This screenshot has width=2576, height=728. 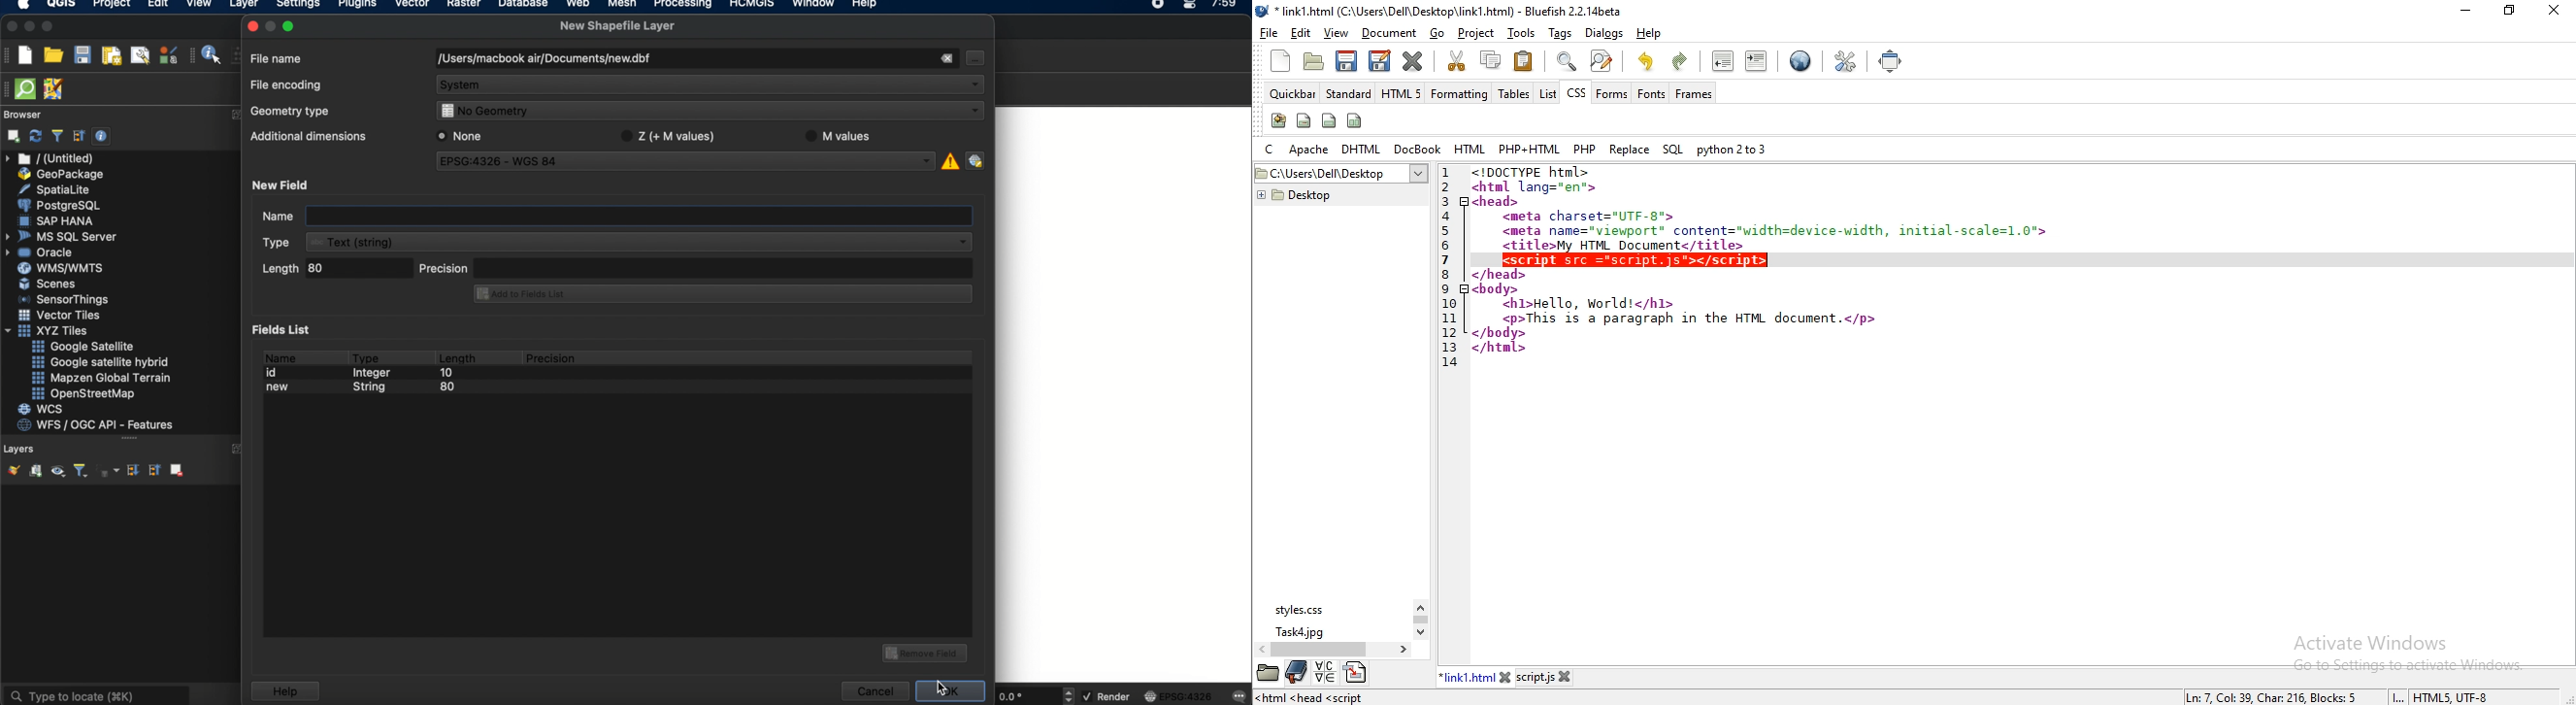 What do you see at coordinates (1449, 334) in the screenshot?
I see `12` at bounding box center [1449, 334].